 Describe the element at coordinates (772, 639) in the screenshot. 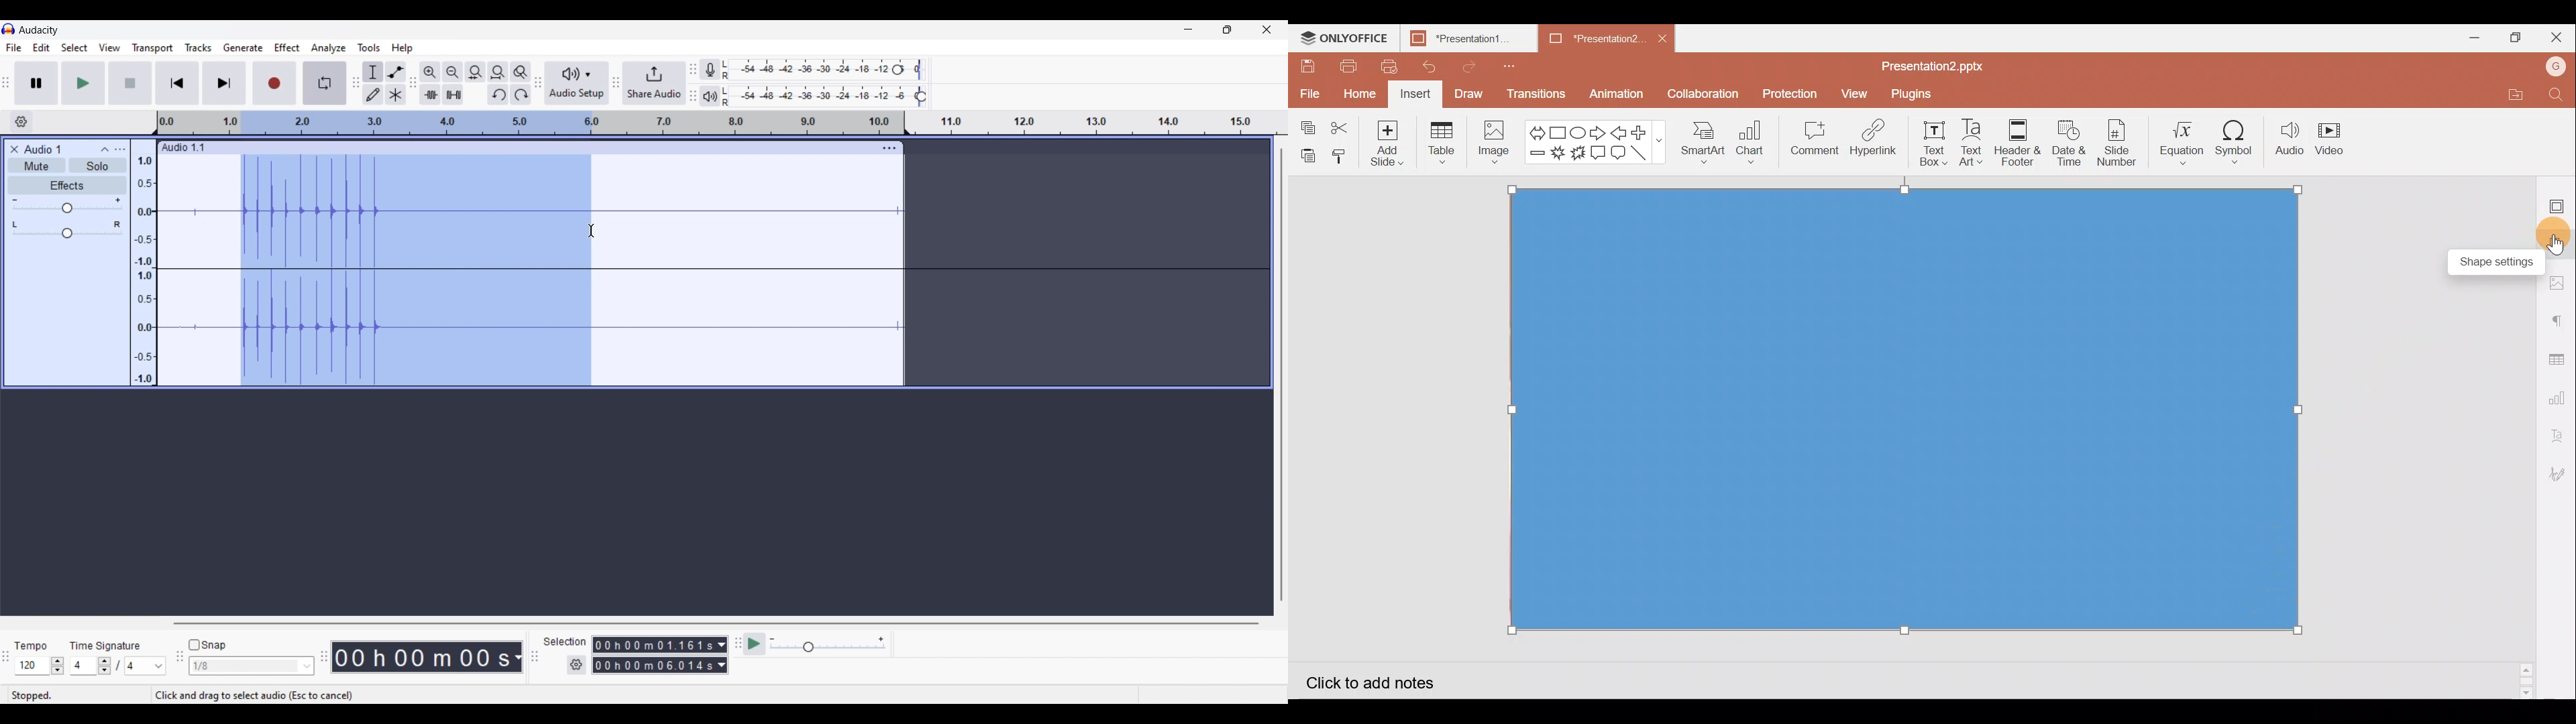

I see `Minimum playback speed` at that location.